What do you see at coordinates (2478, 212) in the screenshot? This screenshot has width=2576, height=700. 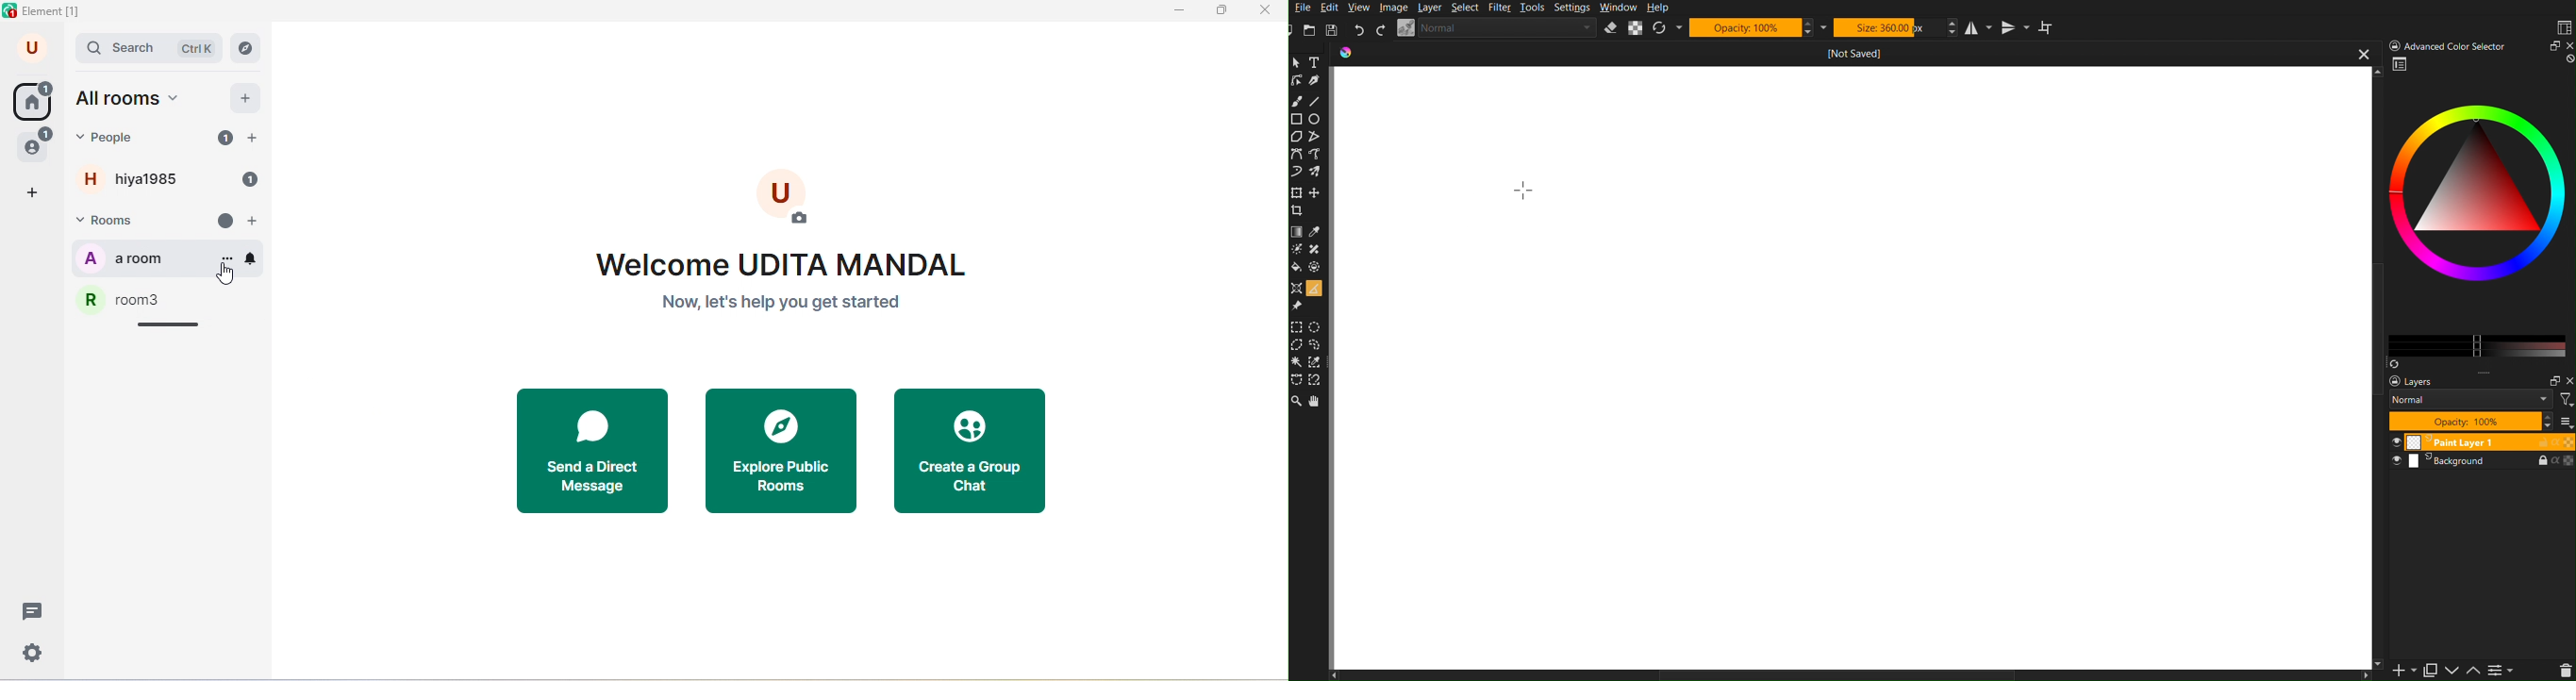 I see `Advanced Color Selector` at bounding box center [2478, 212].